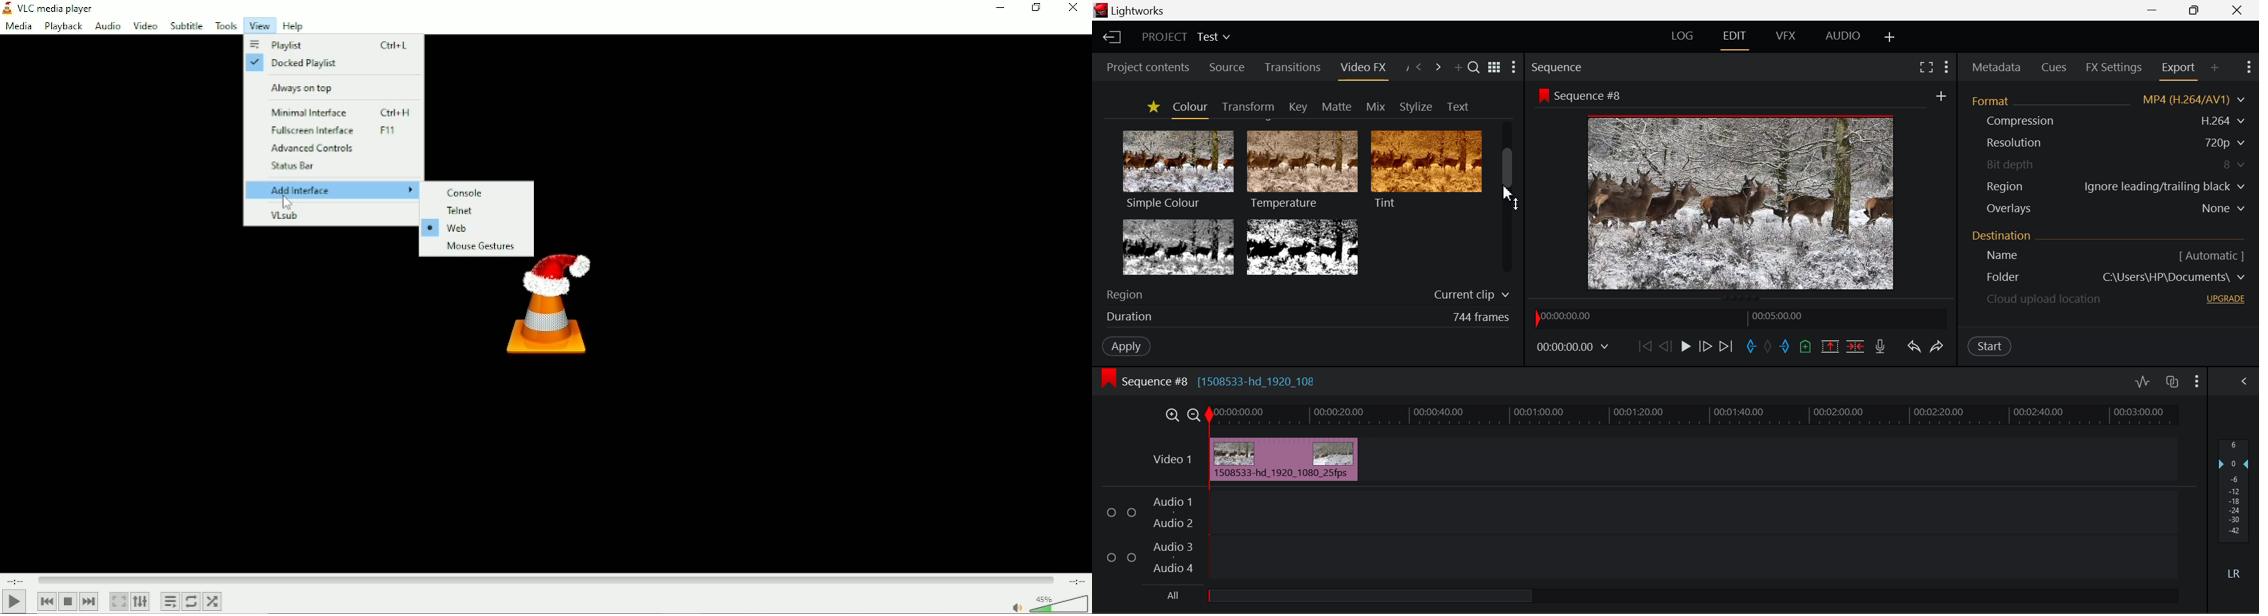  What do you see at coordinates (106, 27) in the screenshot?
I see `Audio` at bounding box center [106, 27].